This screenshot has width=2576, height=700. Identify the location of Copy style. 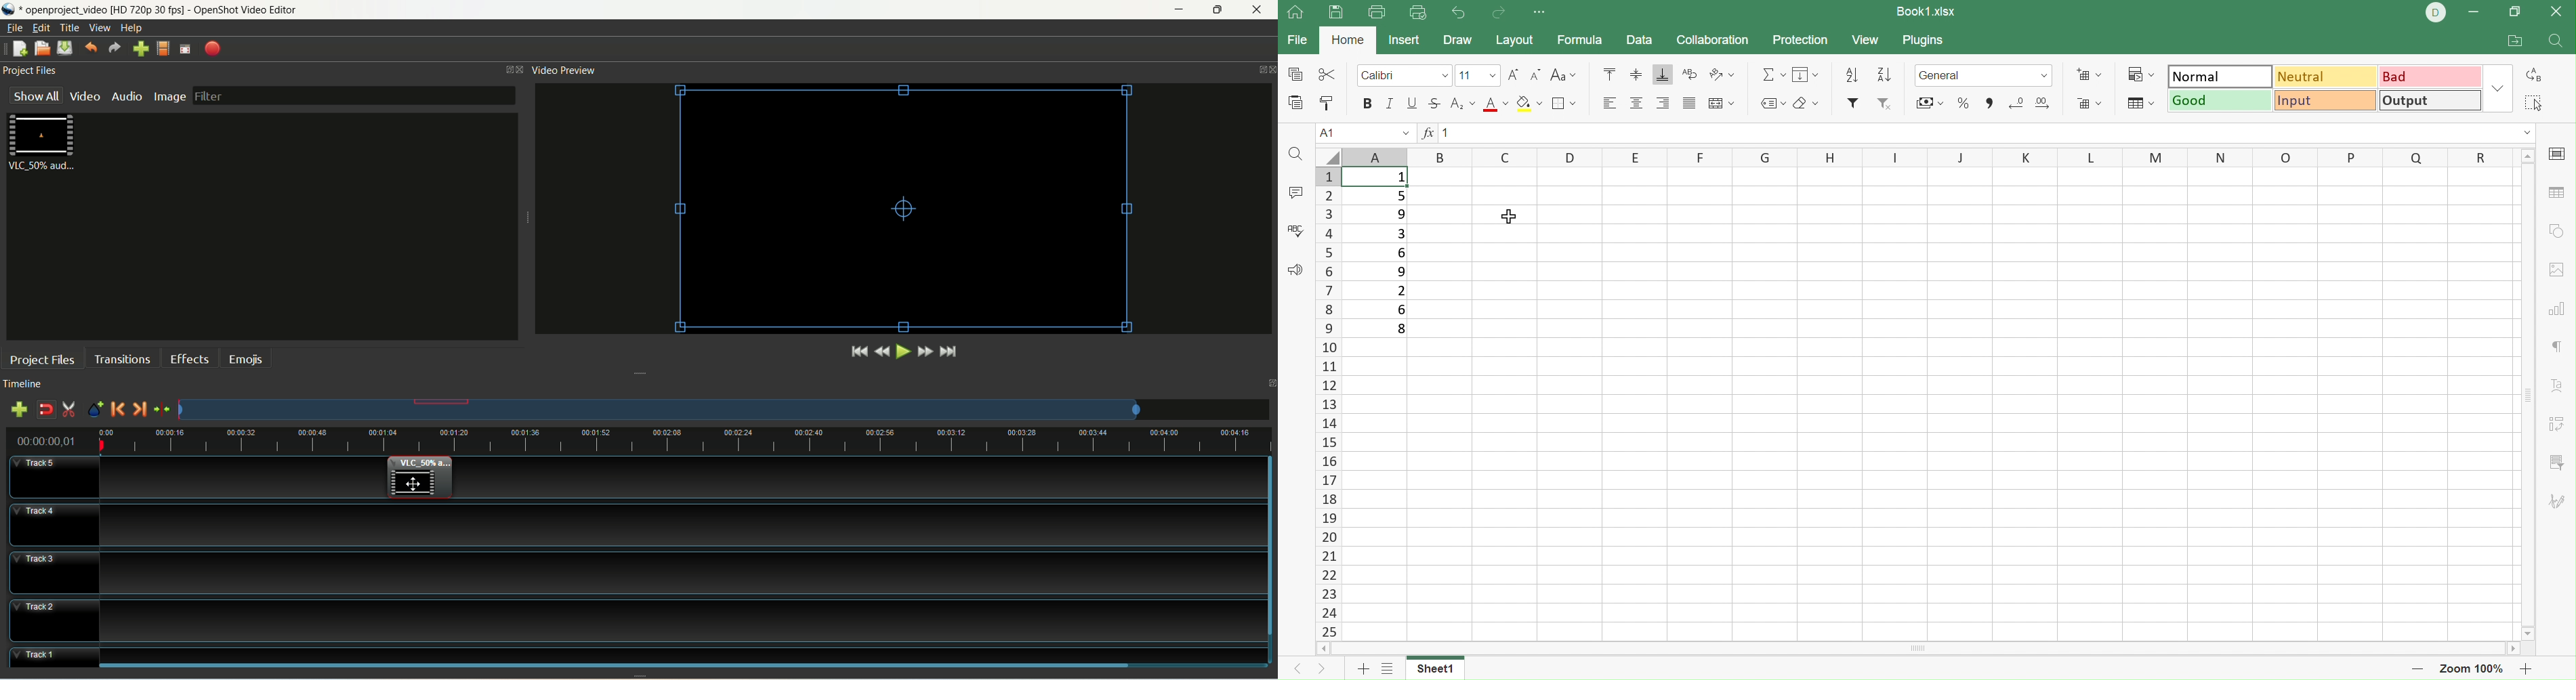
(1325, 104).